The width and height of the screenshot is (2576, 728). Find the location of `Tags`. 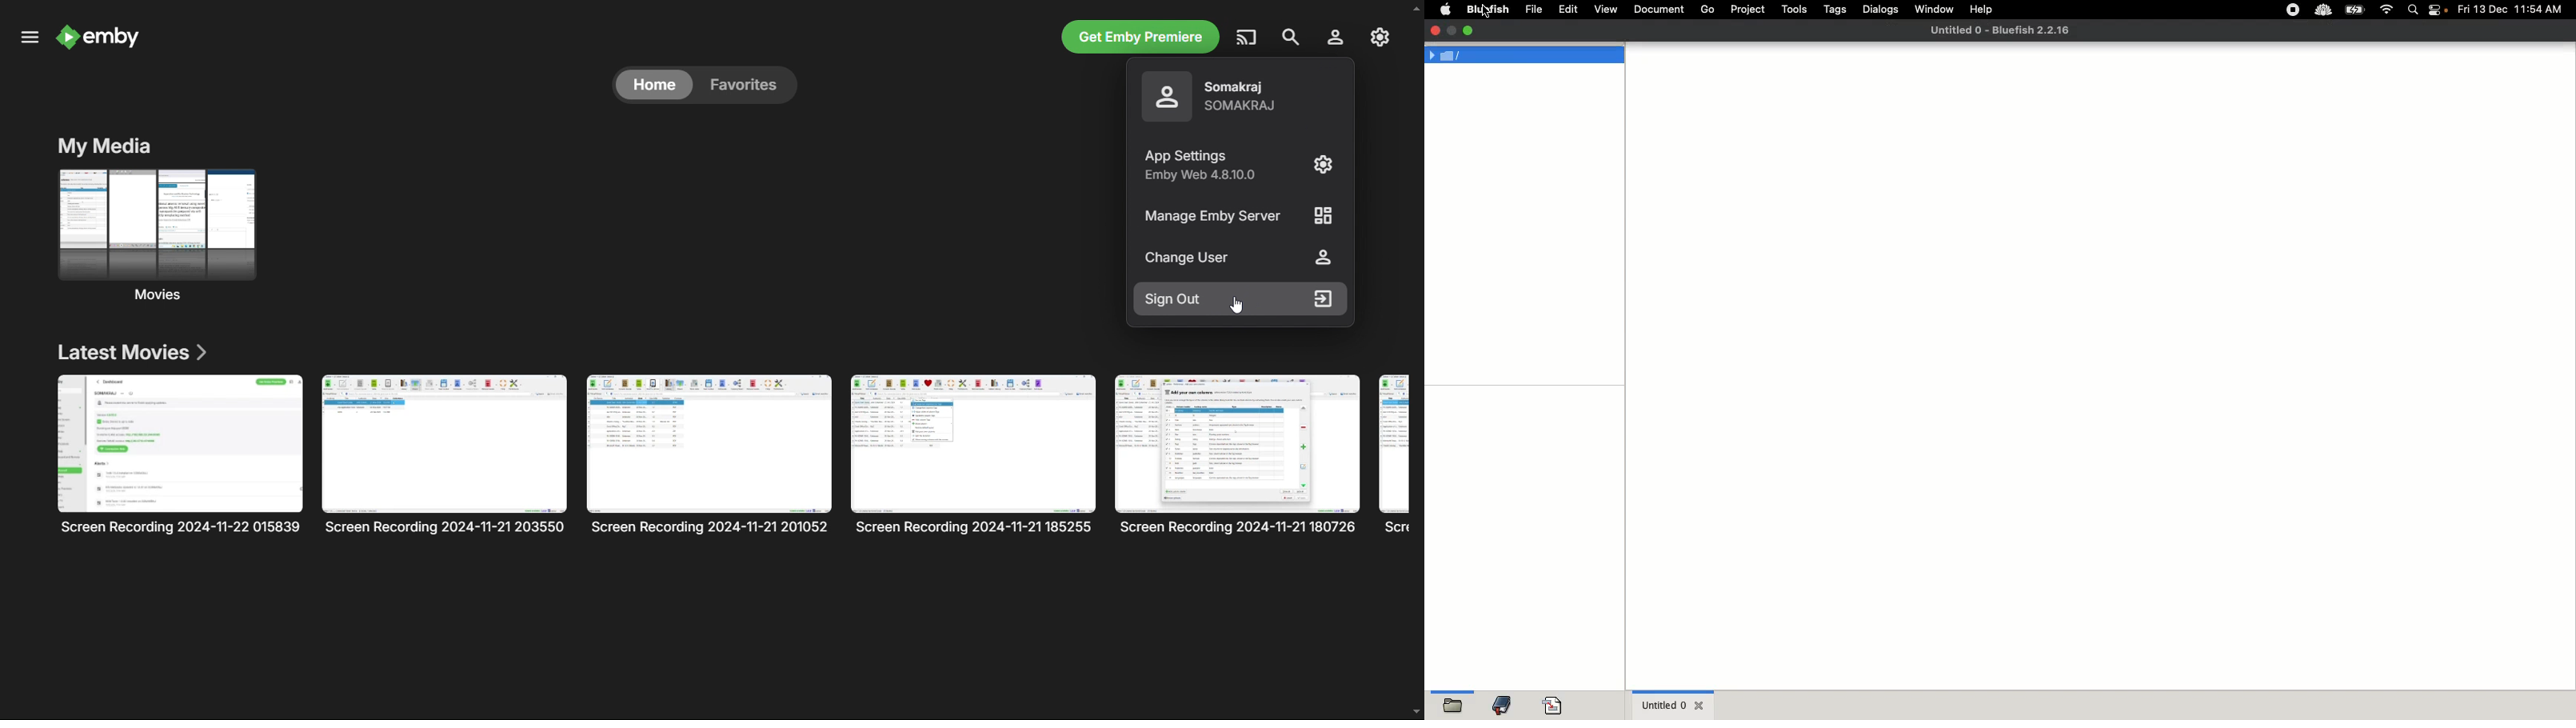

Tags is located at coordinates (1836, 9).